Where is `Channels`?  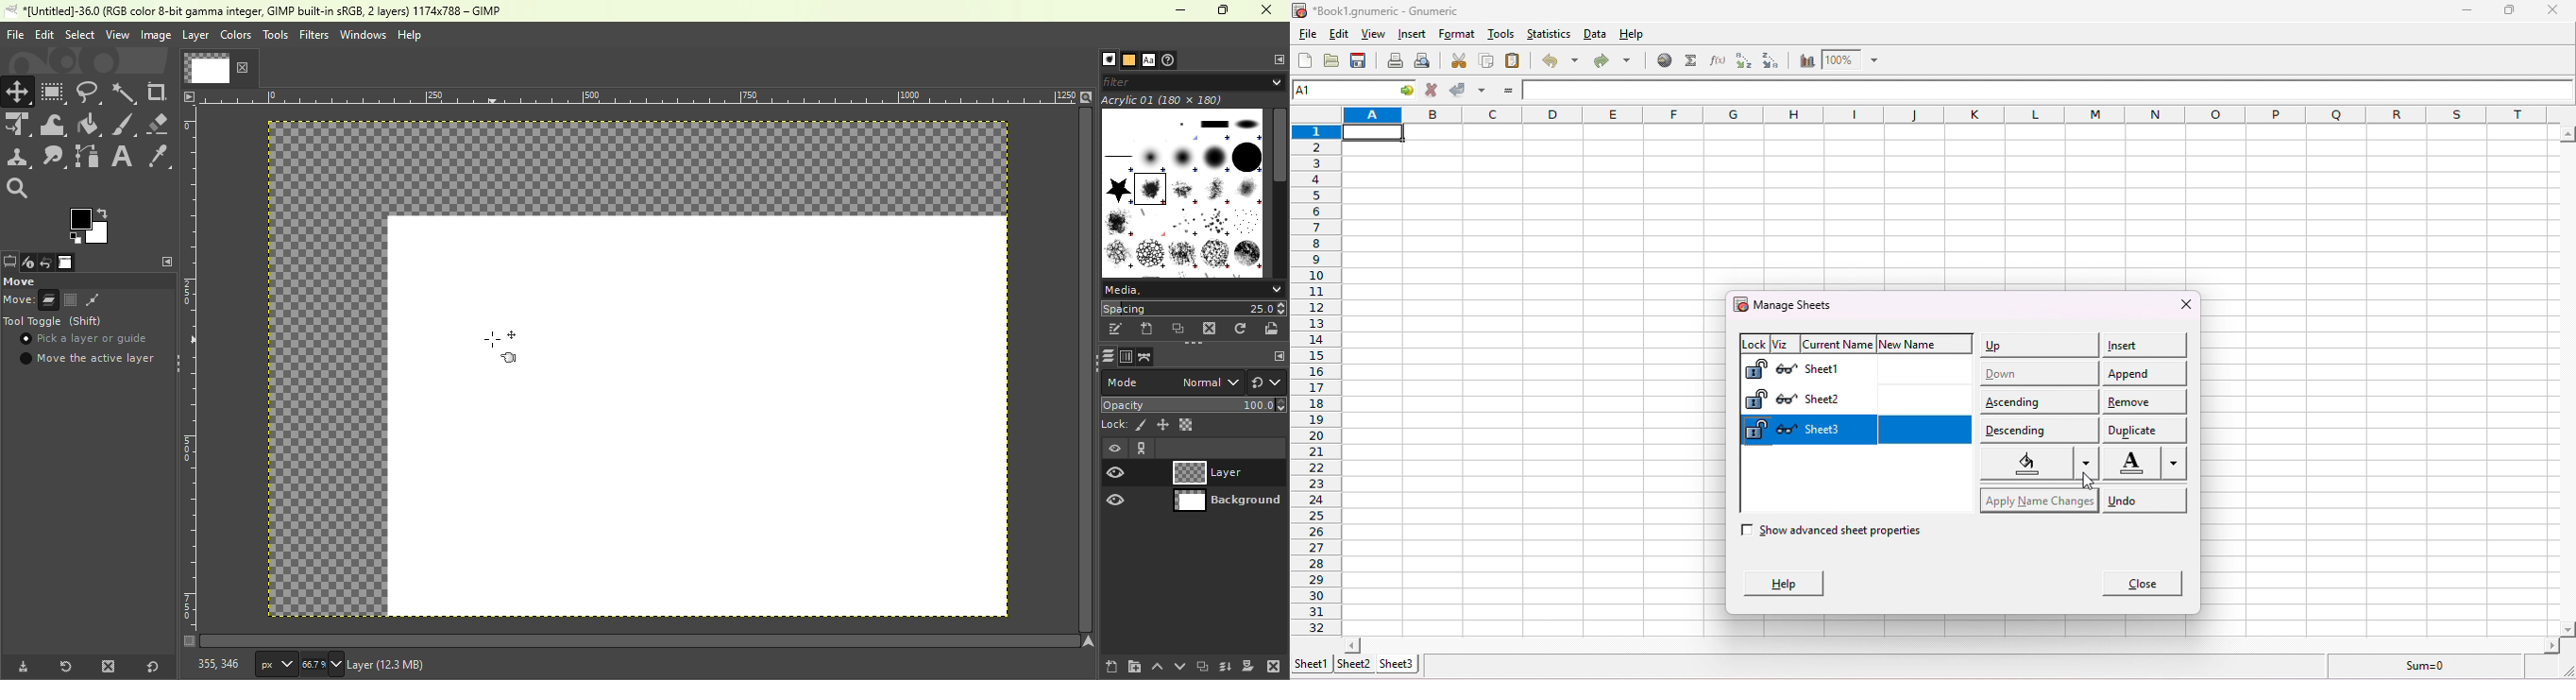 Channels is located at coordinates (1125, 357).